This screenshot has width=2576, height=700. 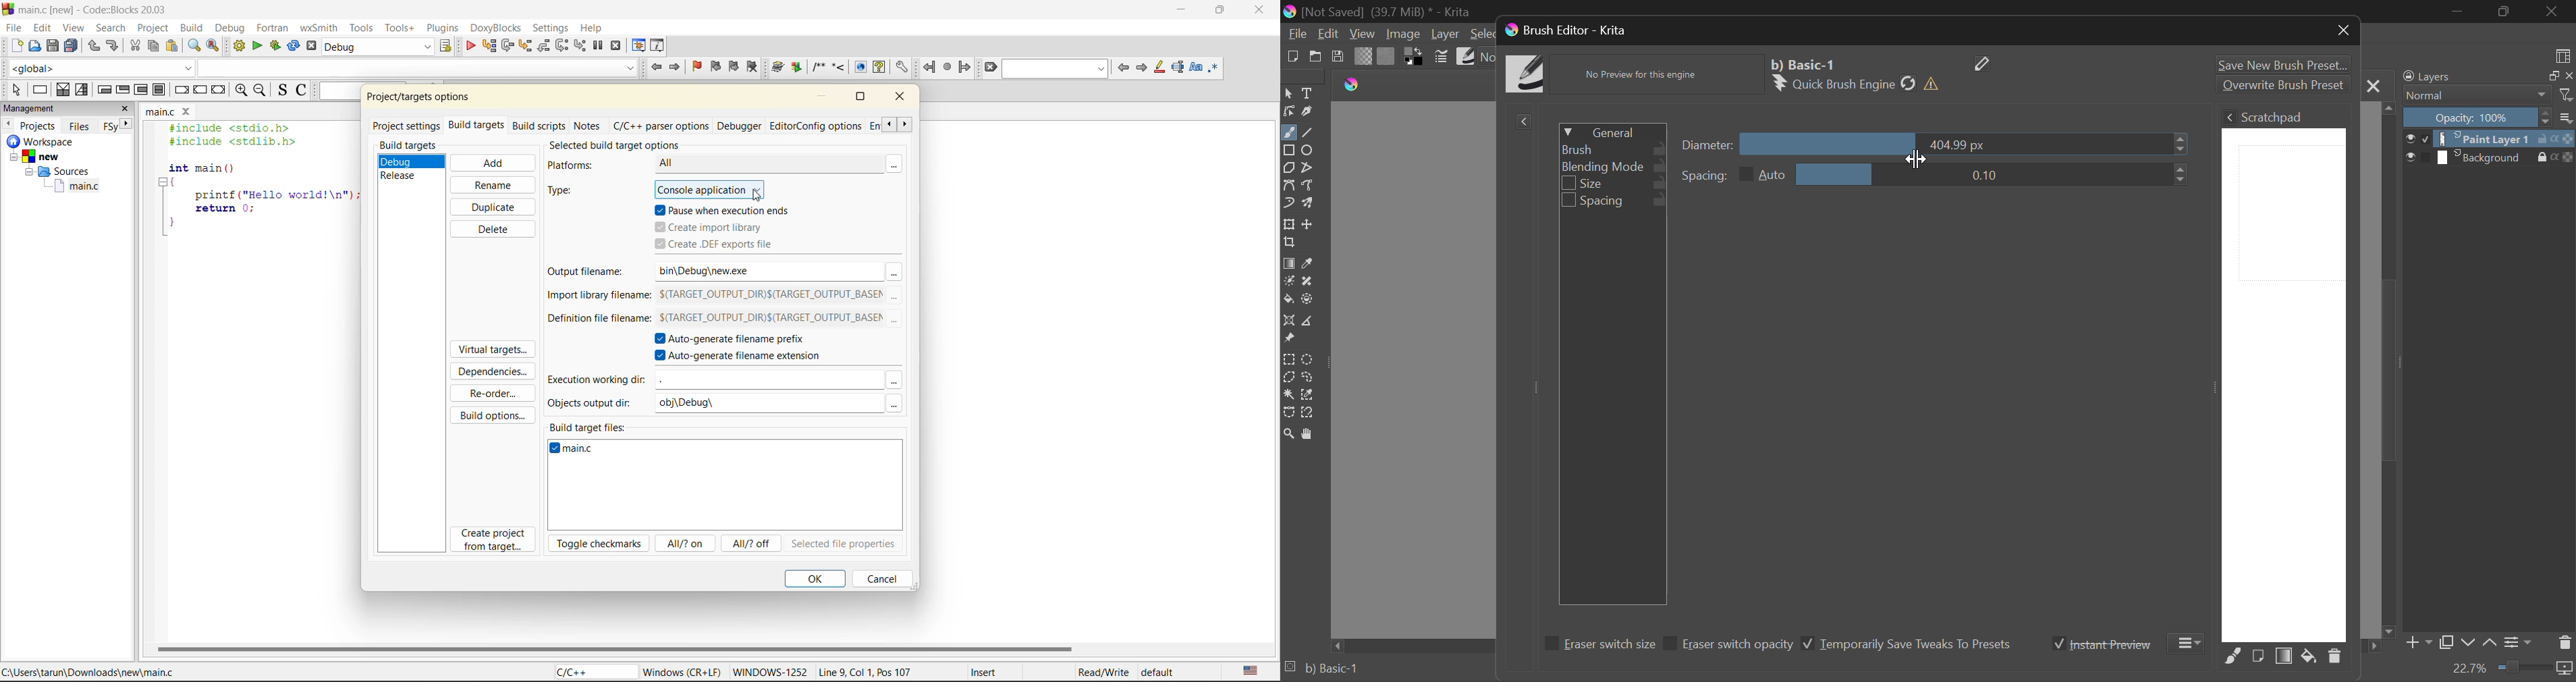 I want to click on All, so click(x=764, y=163).